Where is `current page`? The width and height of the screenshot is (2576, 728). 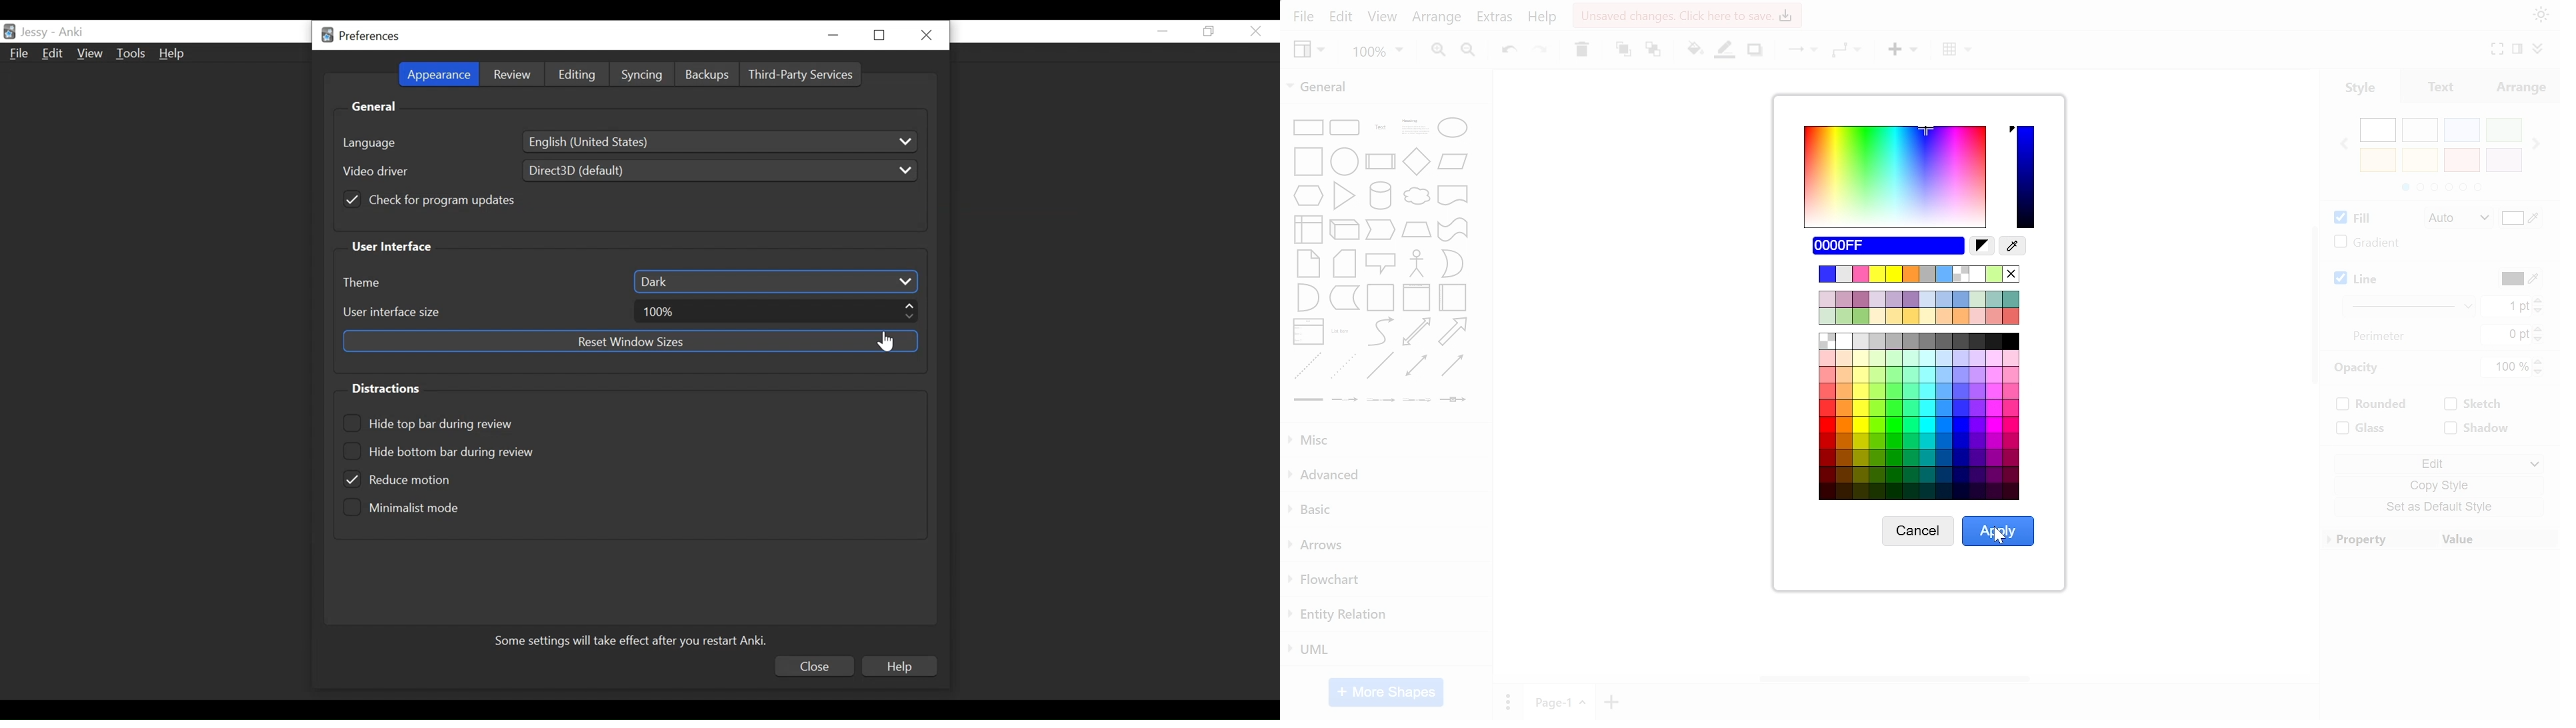 current page is located at coordinates (1561, 703).